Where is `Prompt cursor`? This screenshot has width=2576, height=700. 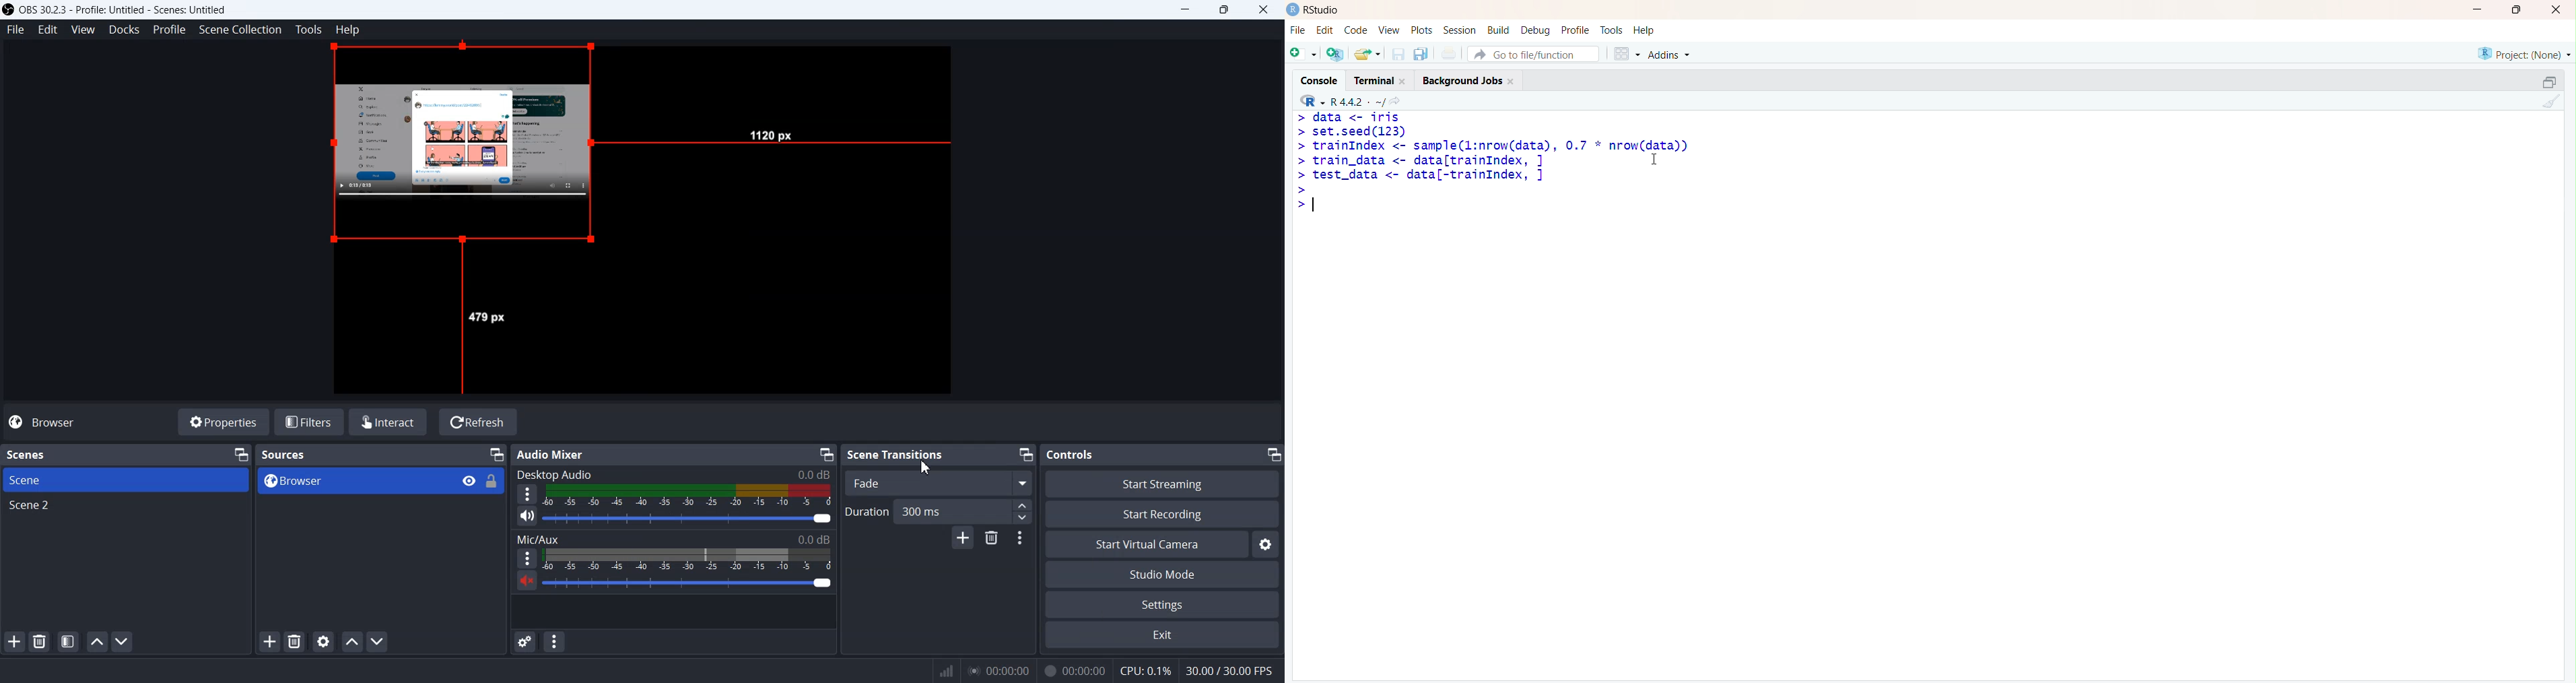
Prompt cursor is located at coordinates (1301, 175).